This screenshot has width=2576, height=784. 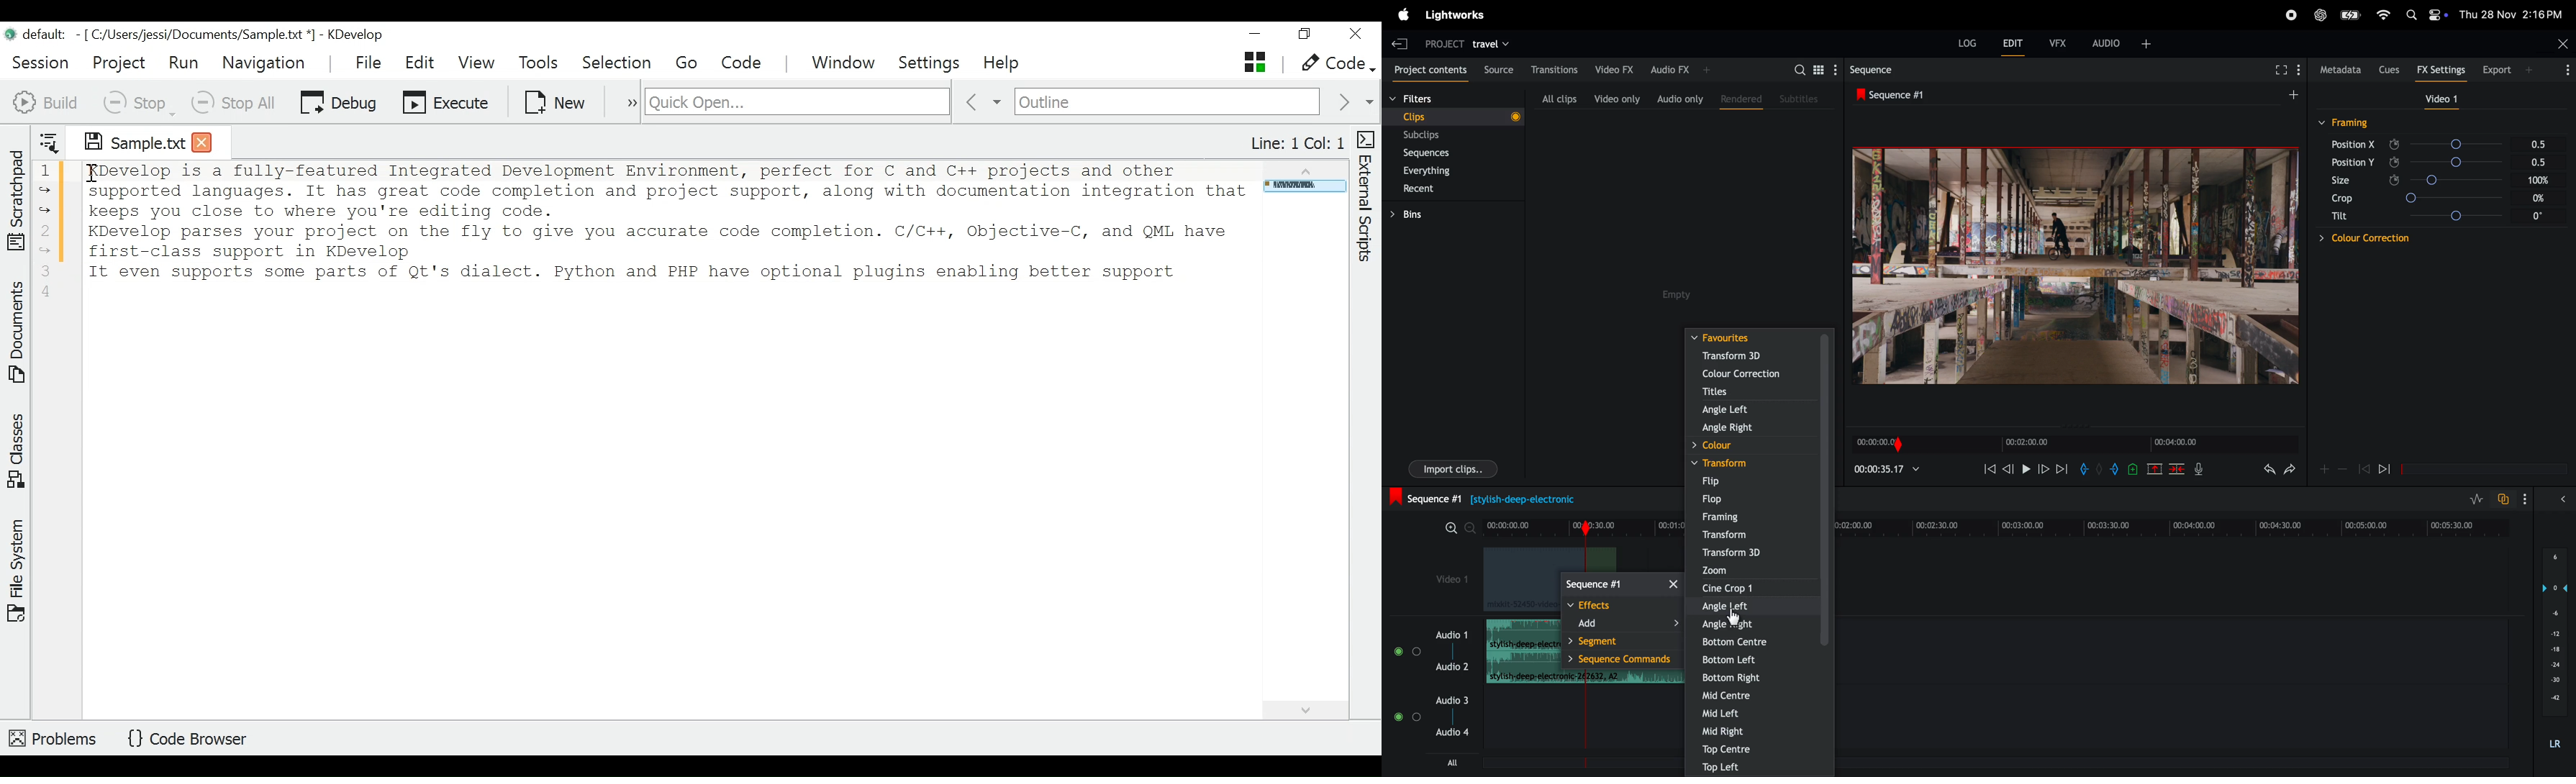 What do you see at coordinates (1491, 43) in the screenshot?
I see `travel` at bounding box center [1491, 43].